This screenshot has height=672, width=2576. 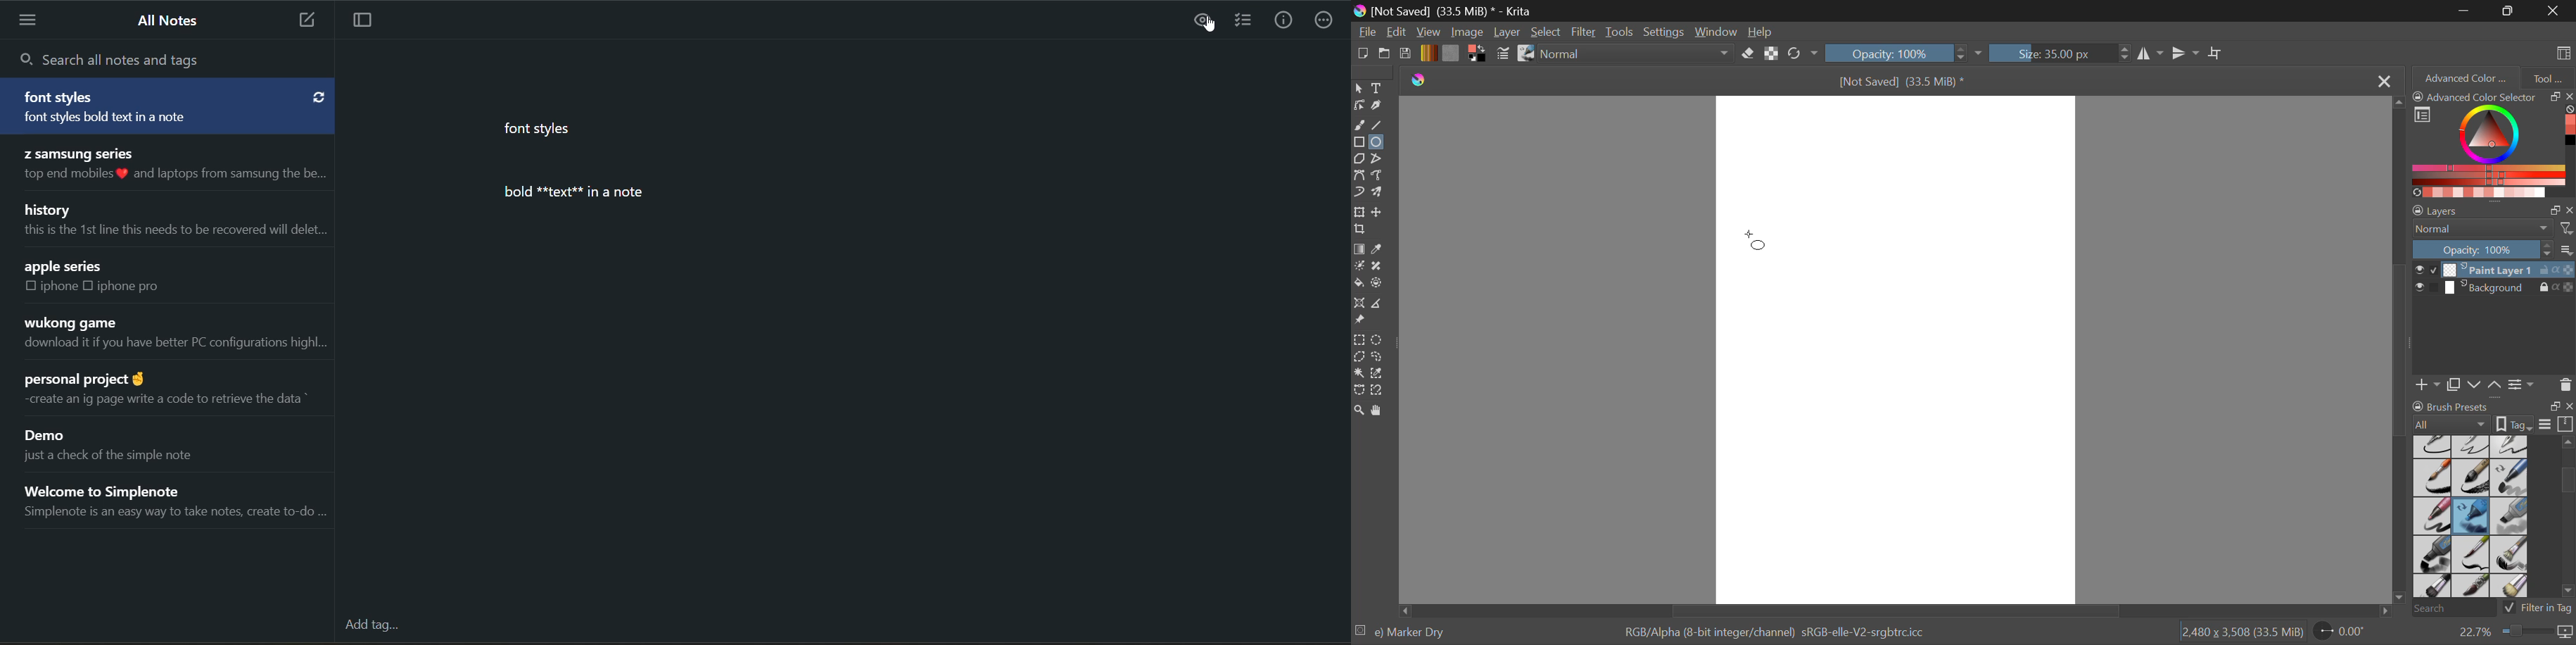 What do you see at coordinates (1547, 33) in the screenshot?
I see `Select` at bounding box center [1547, 33].